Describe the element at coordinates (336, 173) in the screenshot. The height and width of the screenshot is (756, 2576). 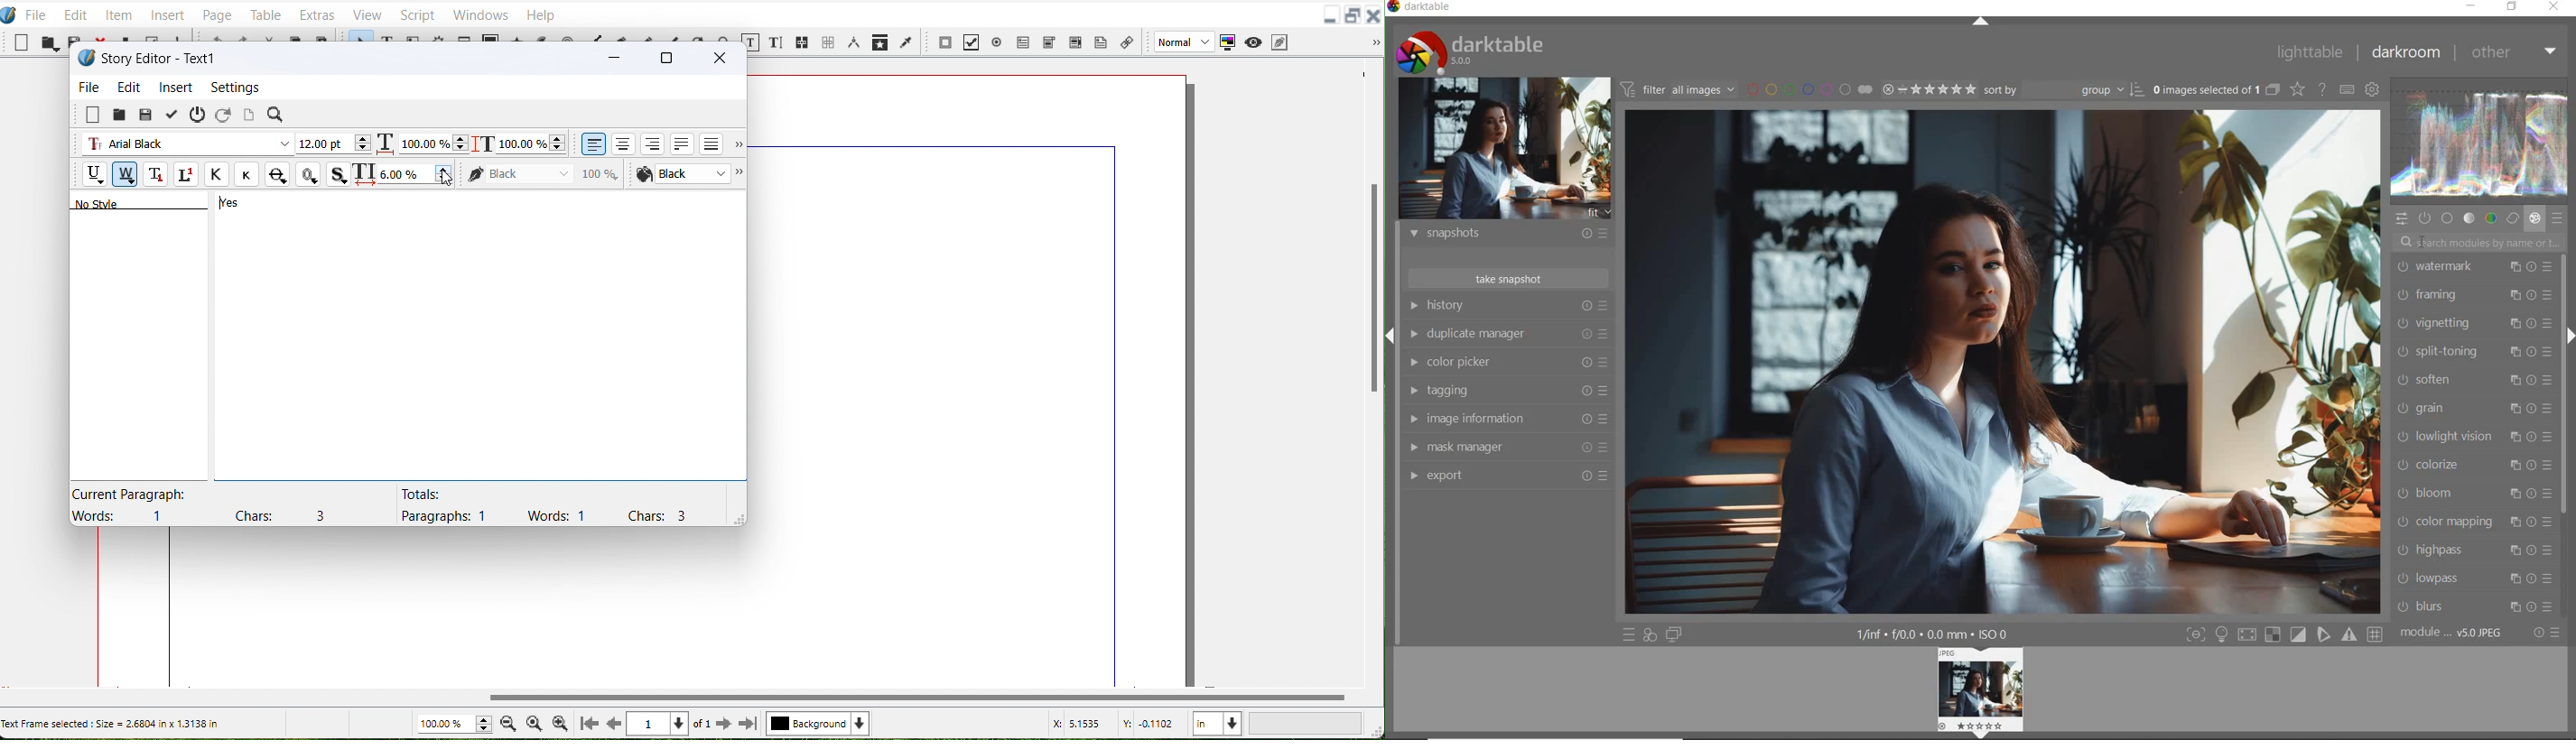
I see `Shadowed Text` at that location.